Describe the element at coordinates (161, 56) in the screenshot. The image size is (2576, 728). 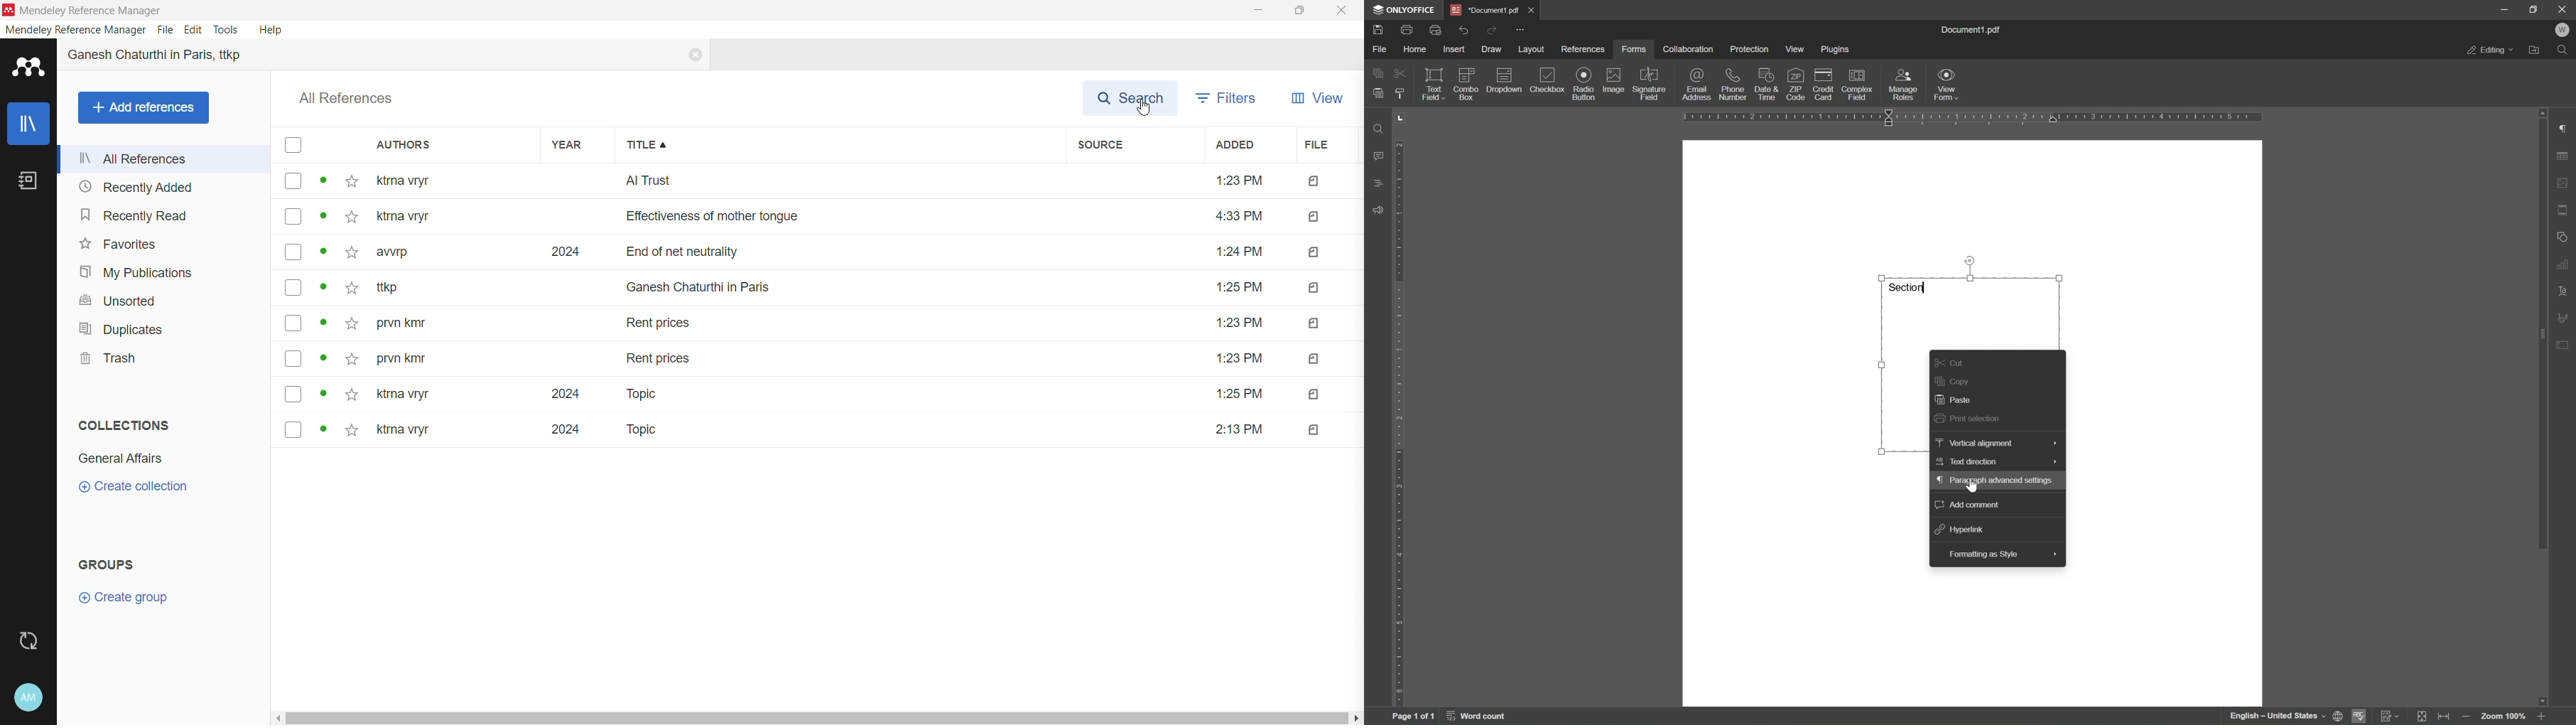
I see `Reference Title` at that location.